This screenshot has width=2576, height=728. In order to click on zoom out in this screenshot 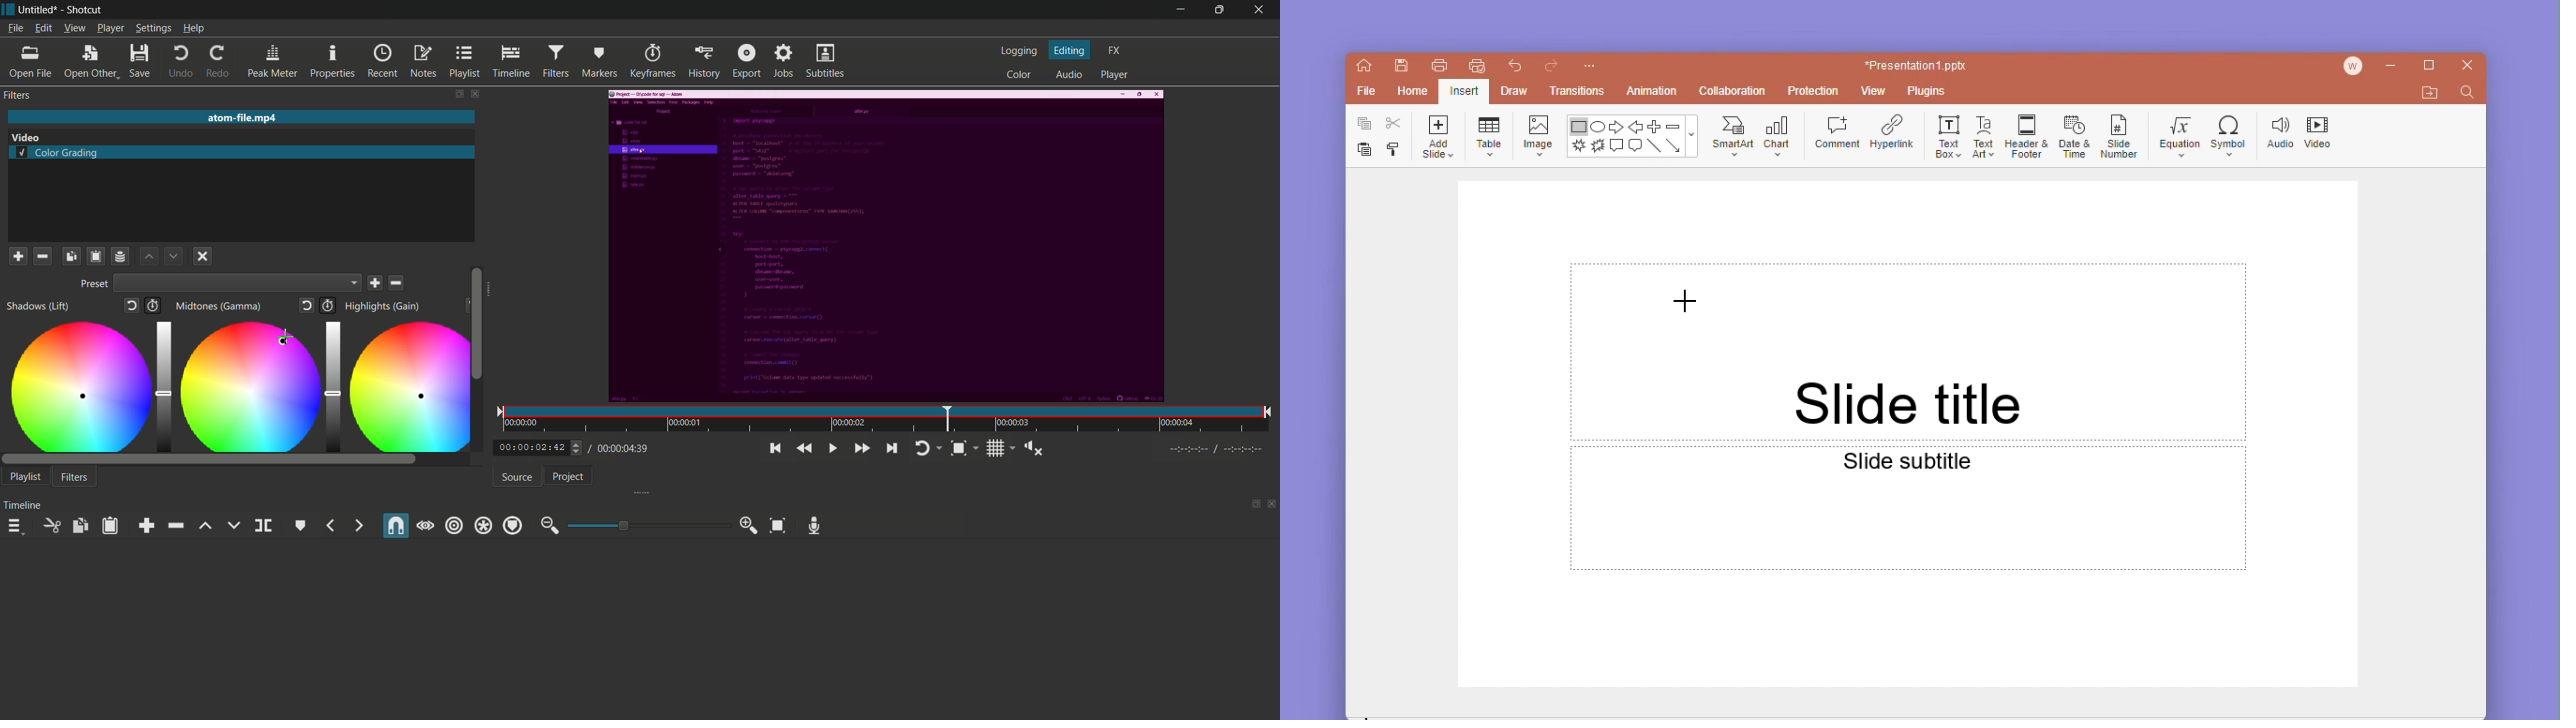, I will do `click(549, 526)`.